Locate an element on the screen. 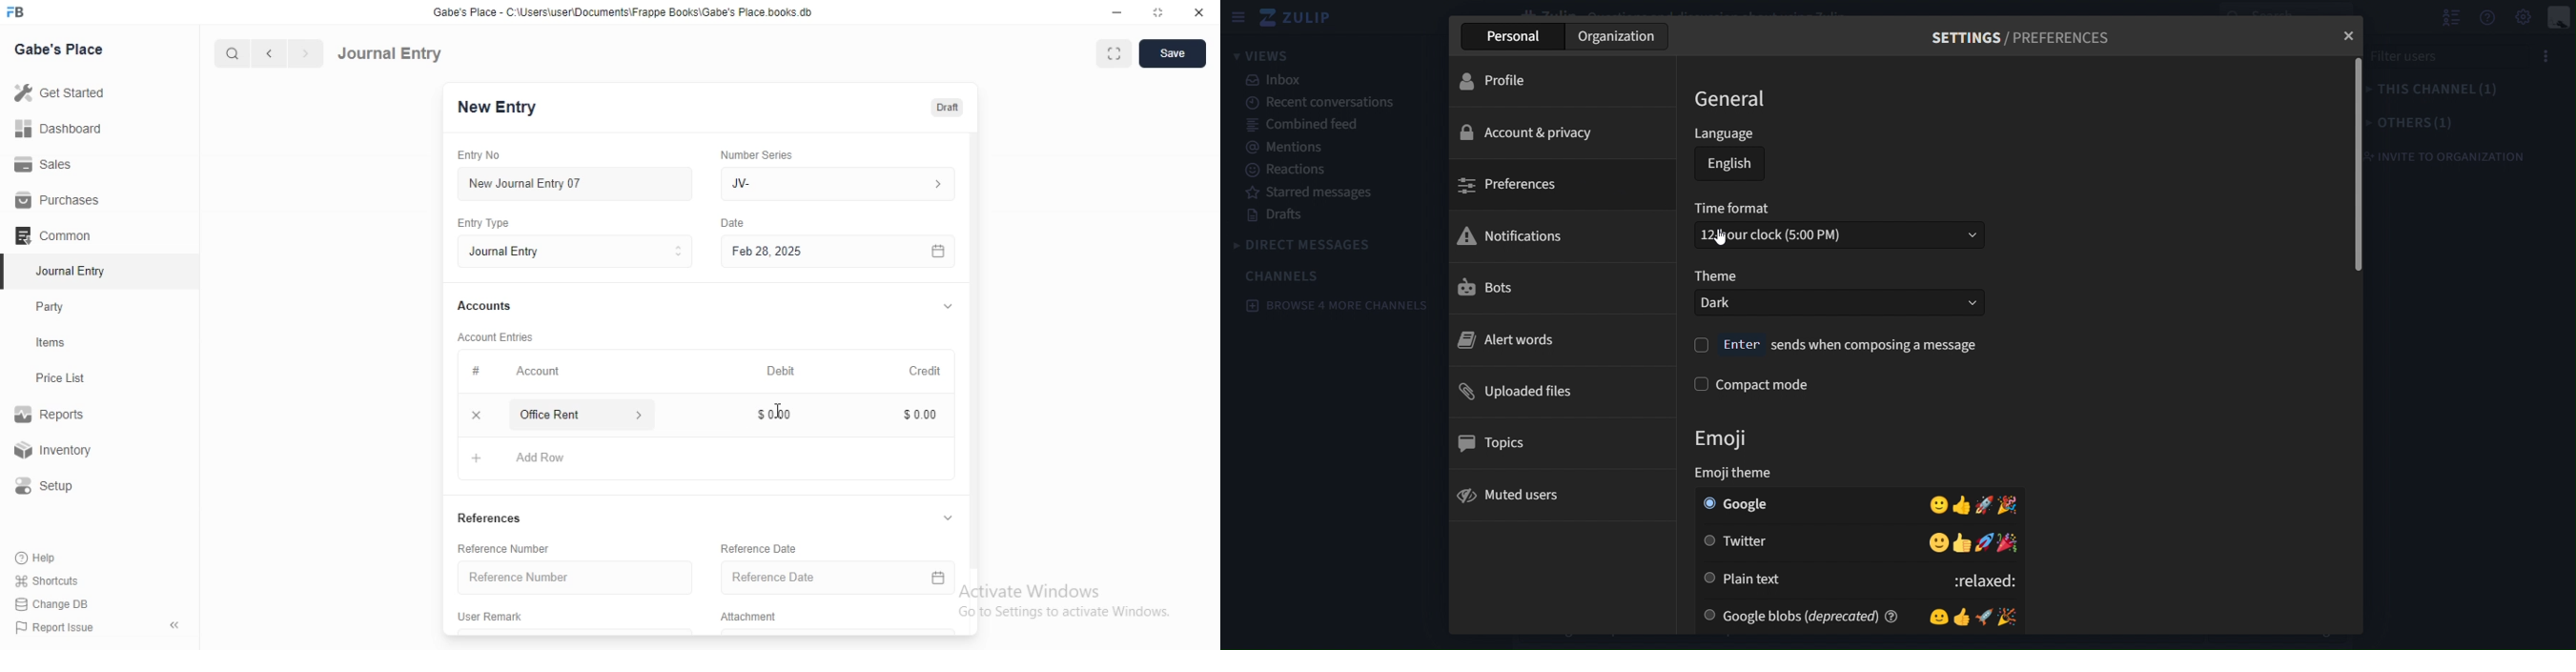  Emojis is located at coordinates (1946, 505).